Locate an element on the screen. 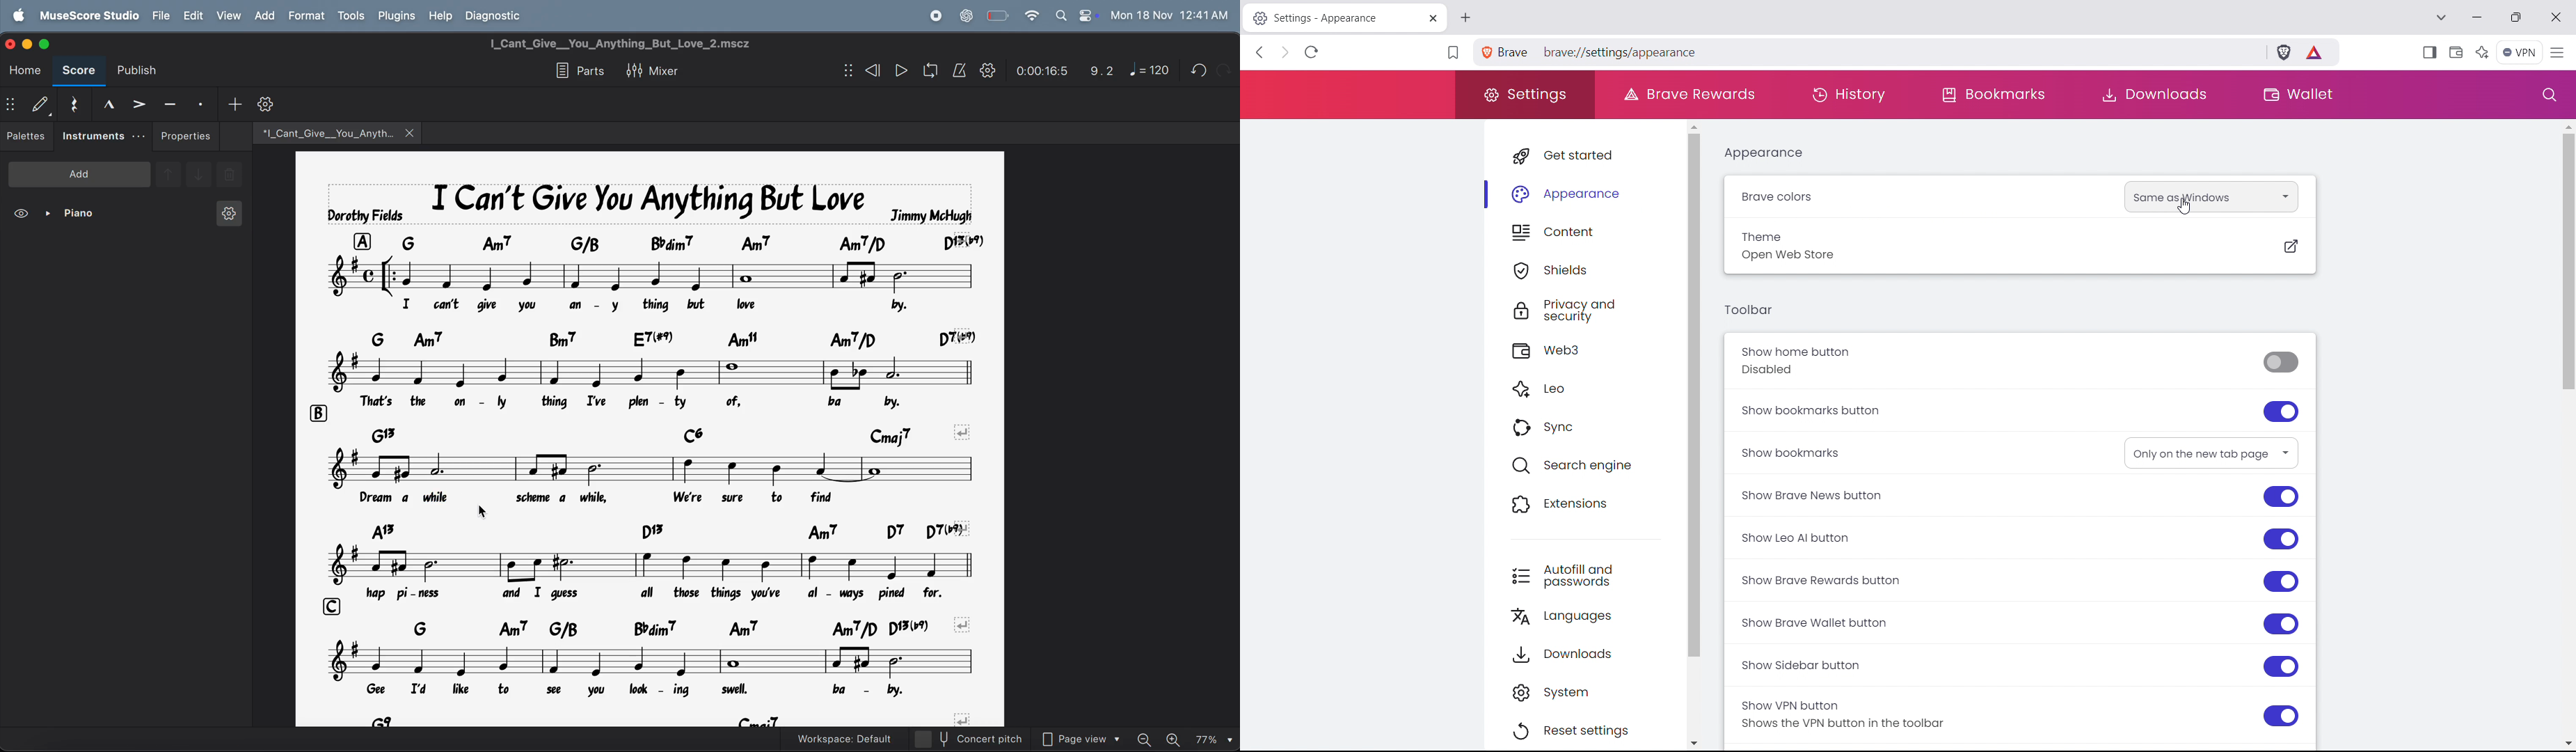 The image size is (2576, 756). stacatto is located at coordinates (200, 102).